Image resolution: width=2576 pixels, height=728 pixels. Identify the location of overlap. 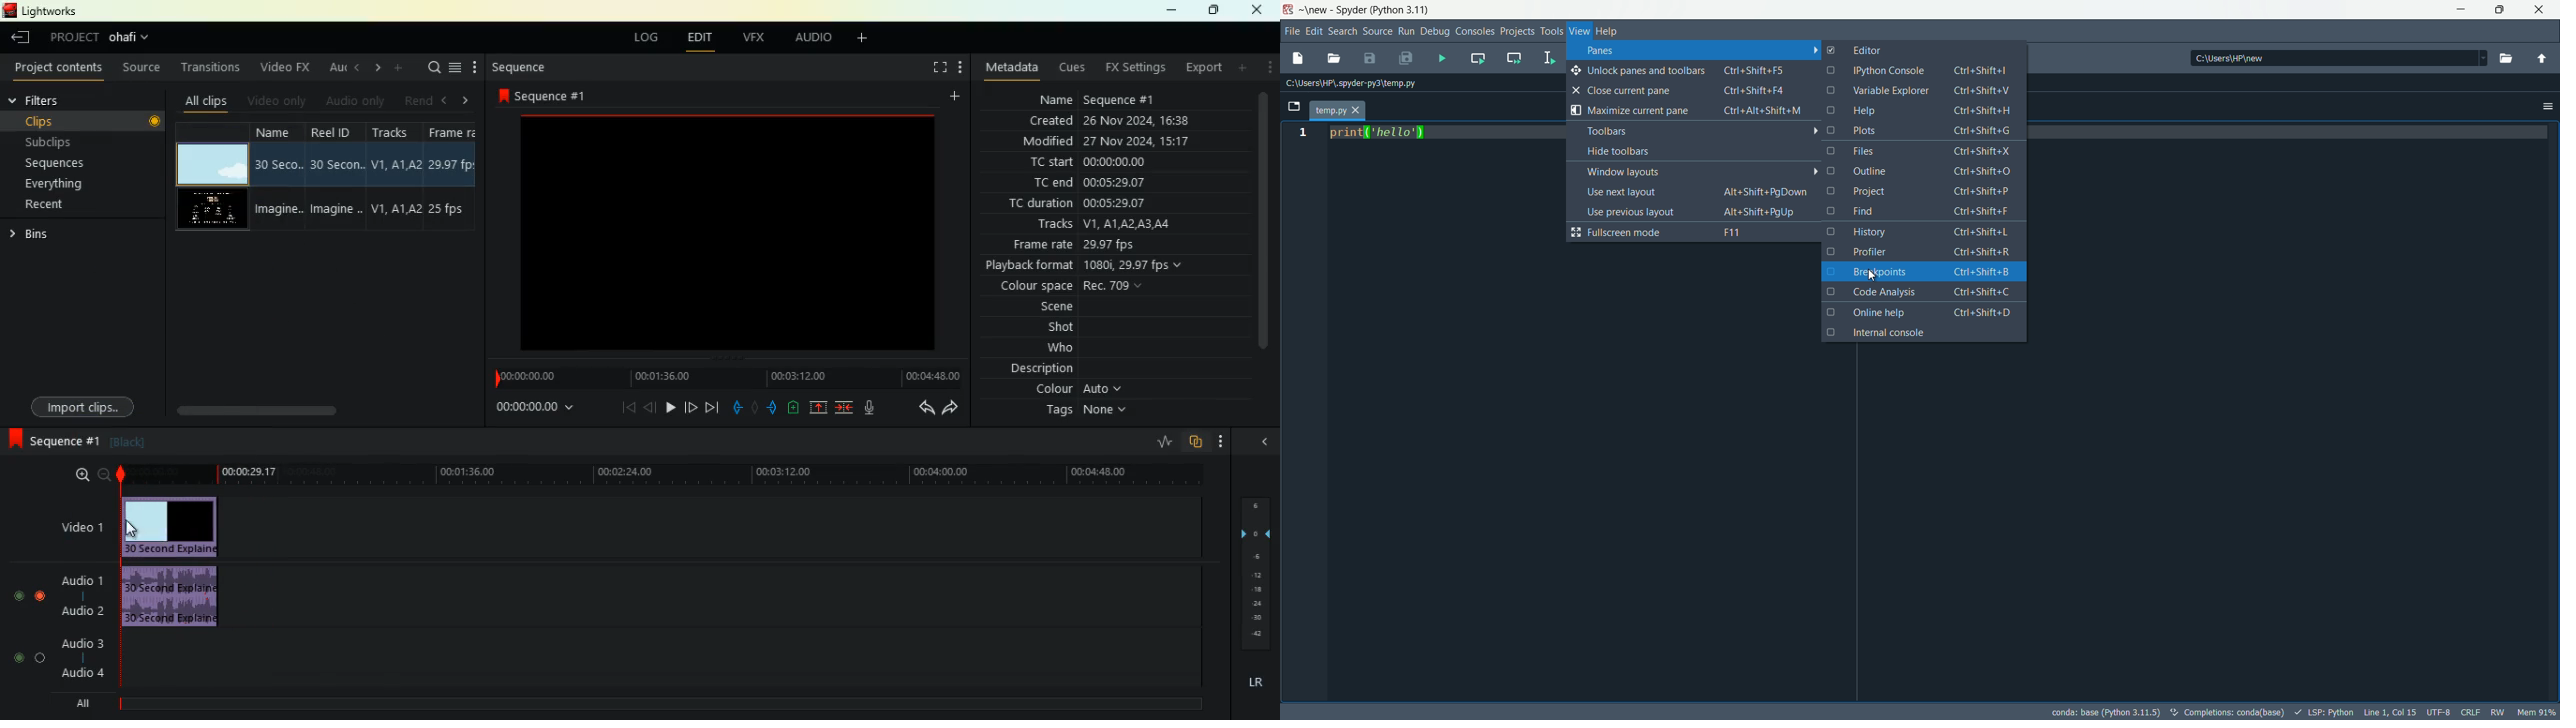
(1194, 442).